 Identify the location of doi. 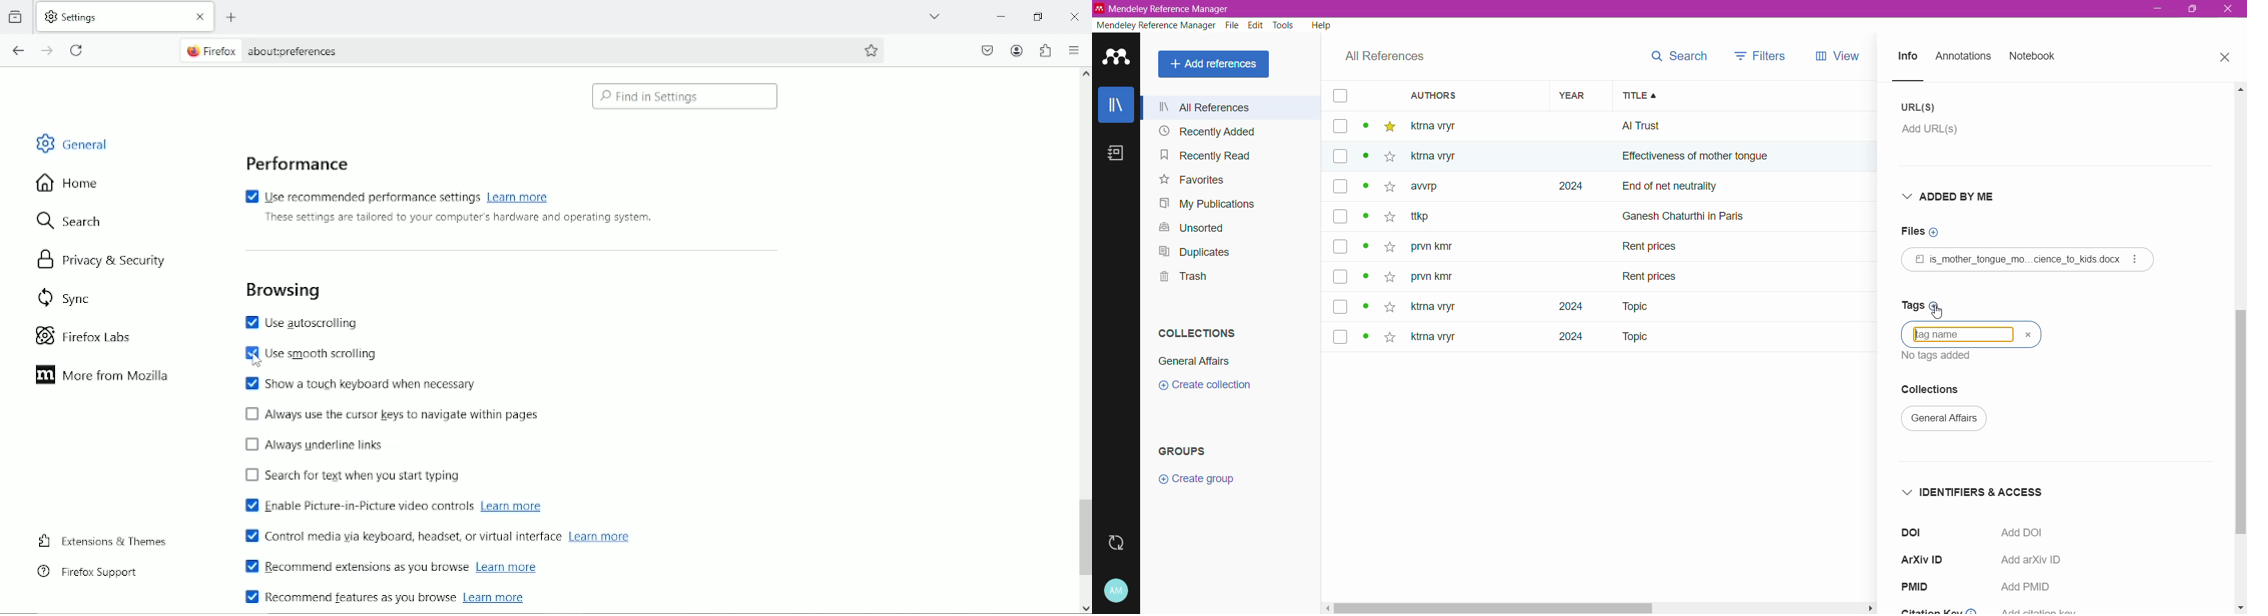
(1915, 526).